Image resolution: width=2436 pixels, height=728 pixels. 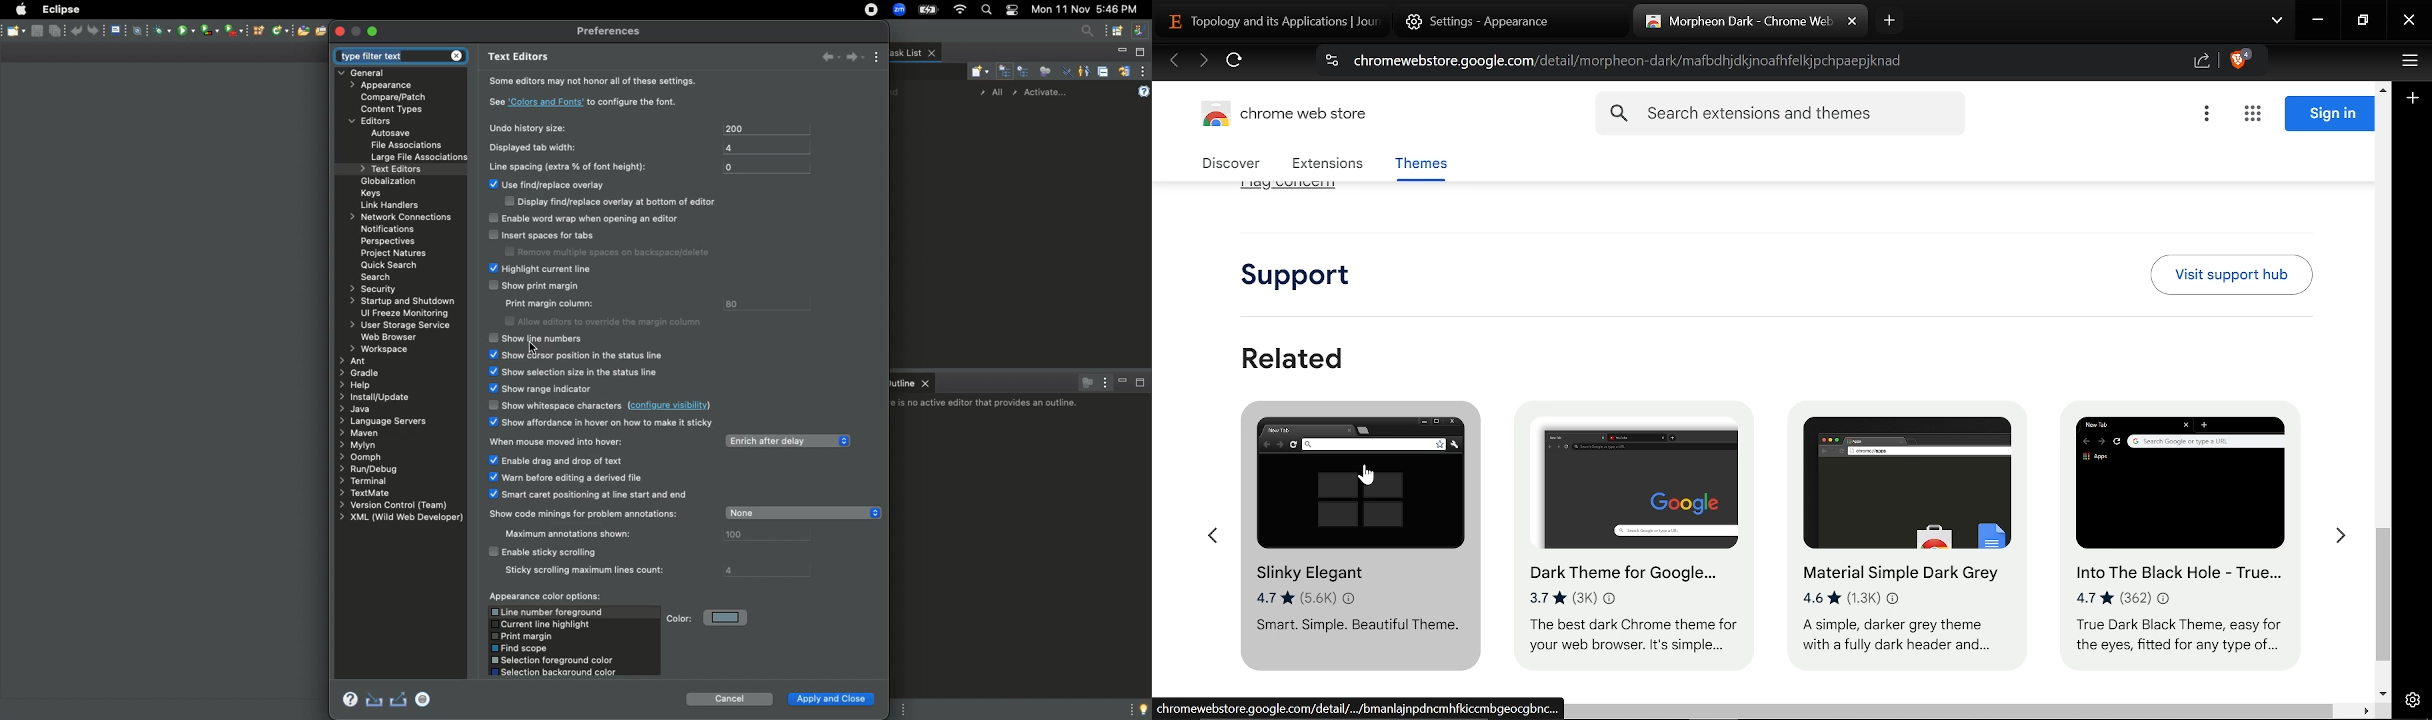 I want to click on 0, so click(x=767, y=166).